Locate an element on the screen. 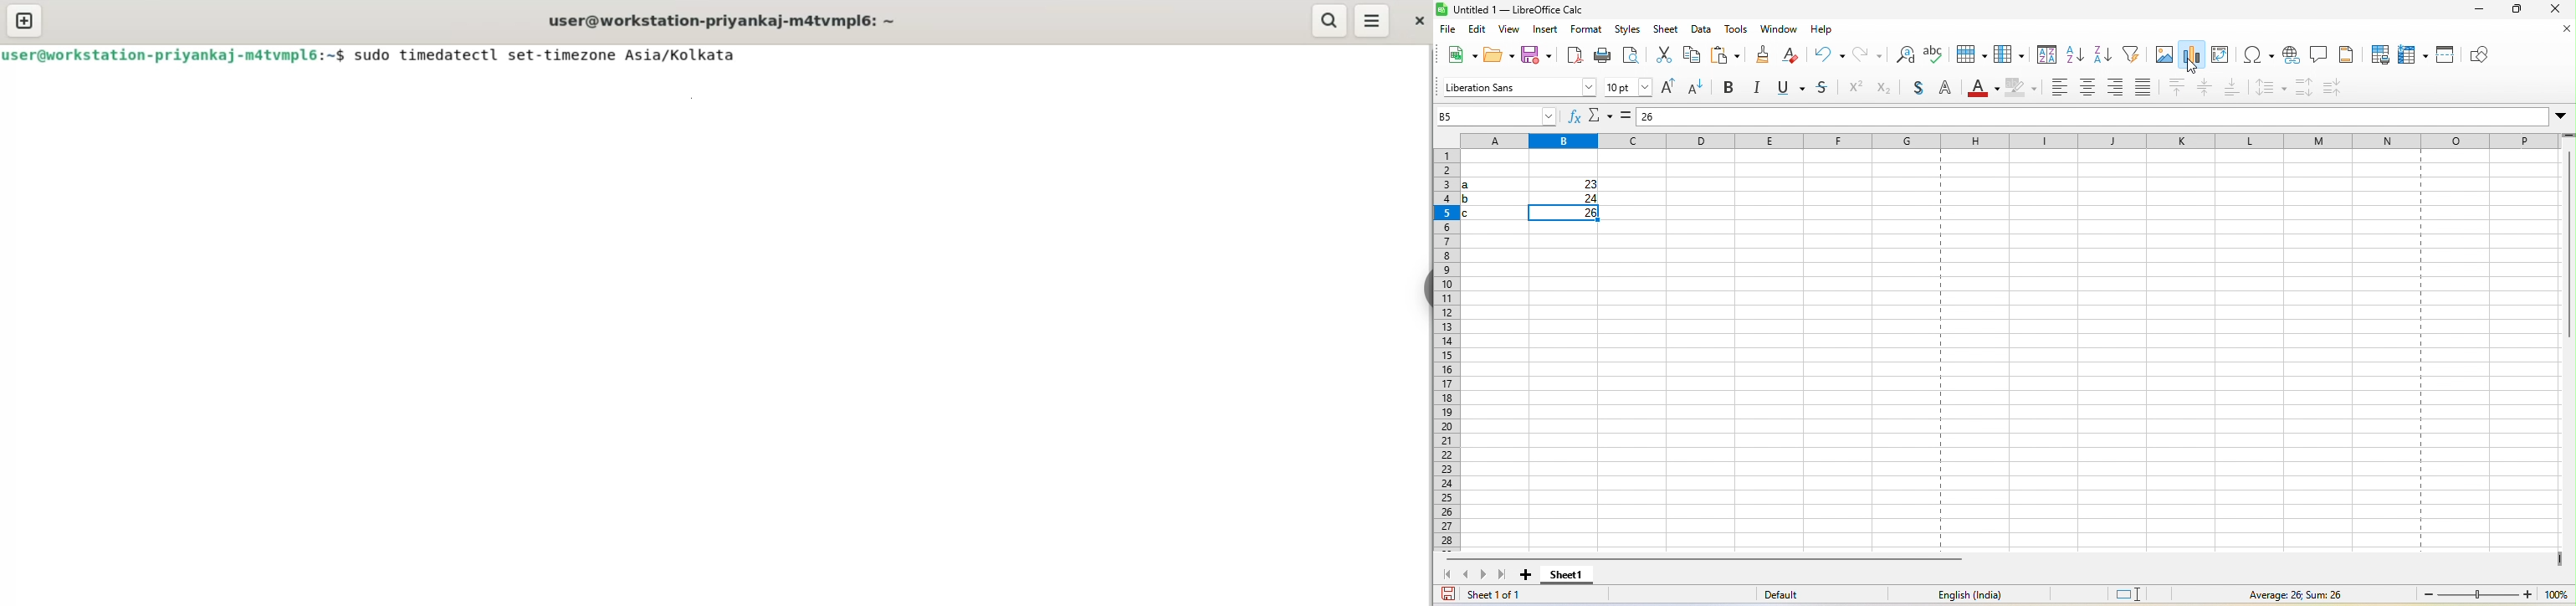  clear direct formatting is located at coordinates (1795, 54).